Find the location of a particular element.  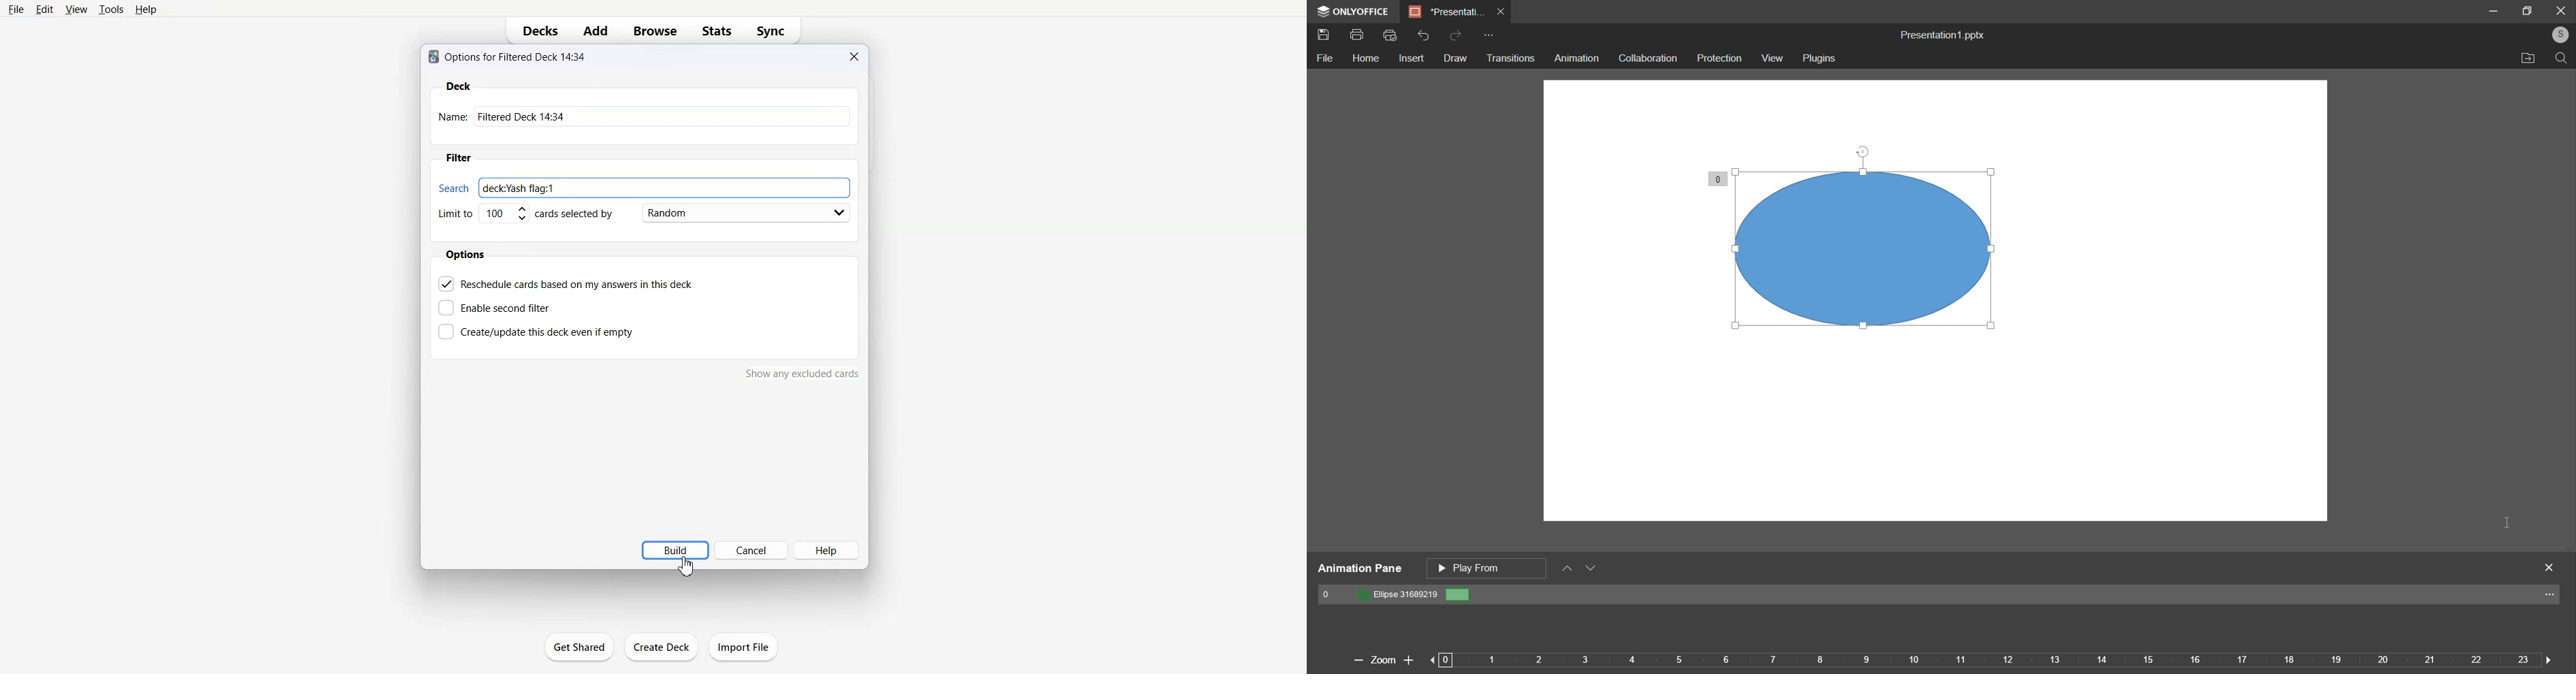

cursor is located at coordinates (2504, 521).